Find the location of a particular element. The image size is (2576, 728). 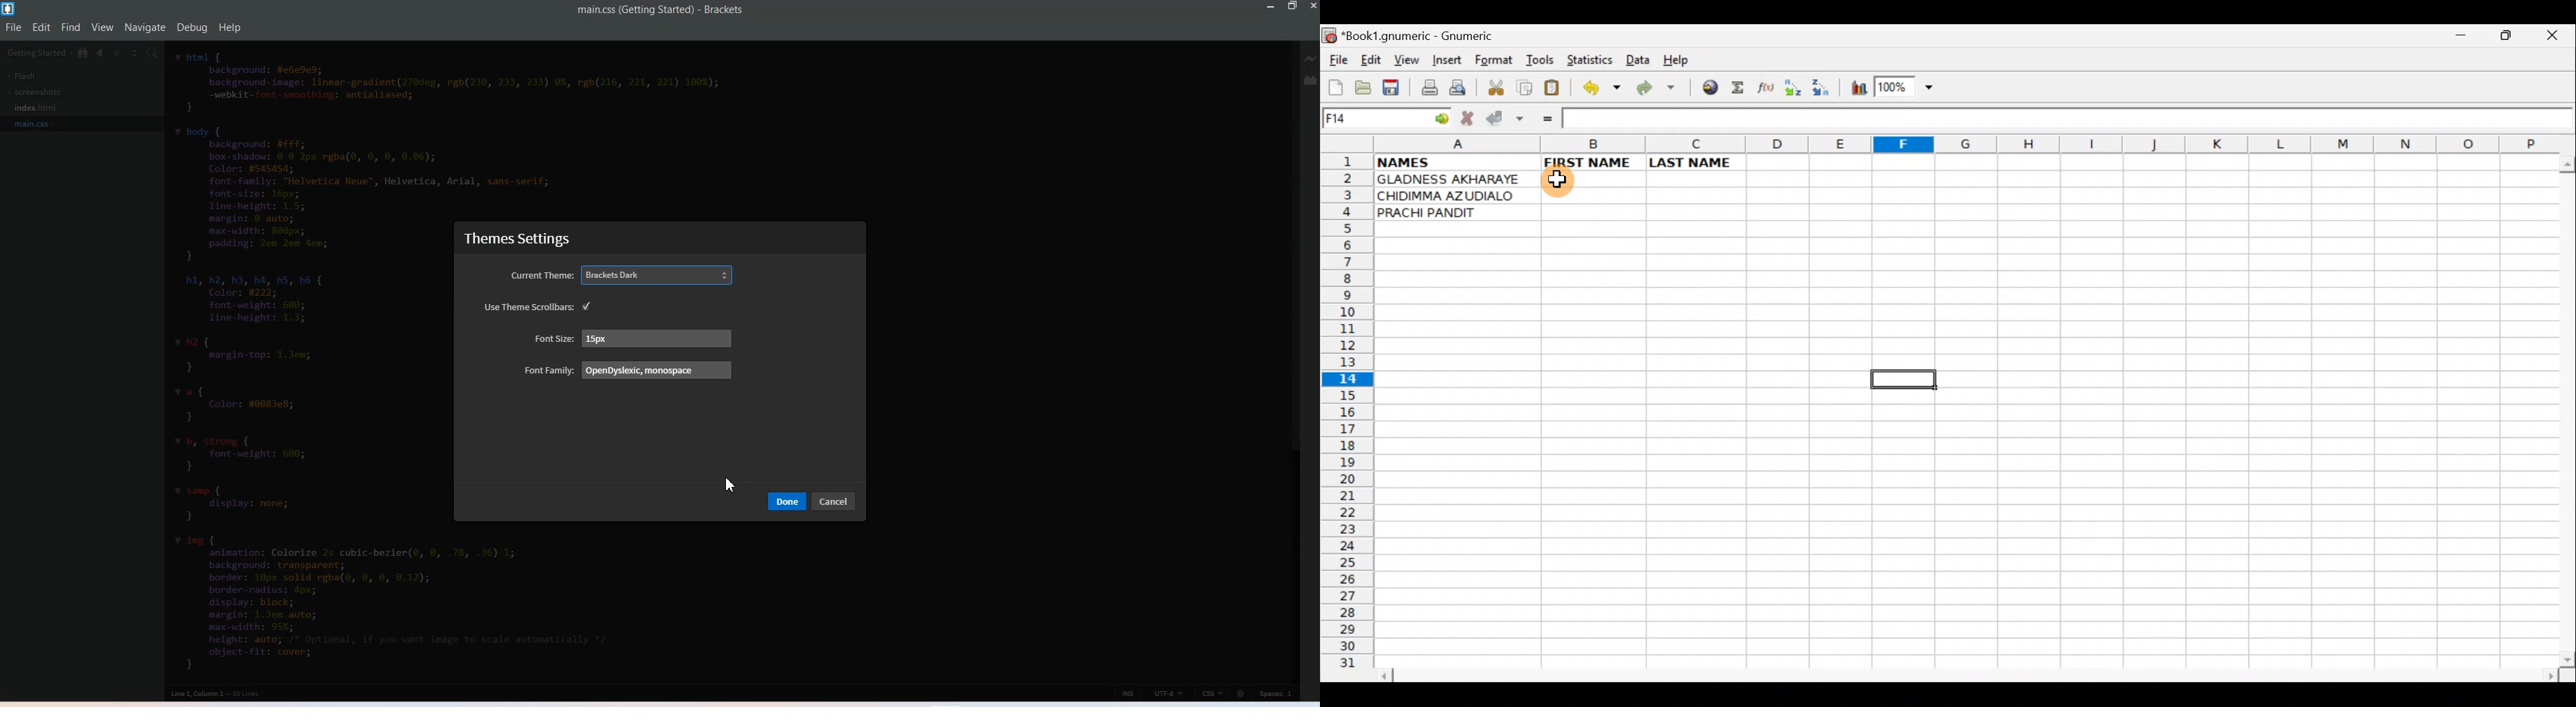

Theme settings is located at coordinates (524, 239).